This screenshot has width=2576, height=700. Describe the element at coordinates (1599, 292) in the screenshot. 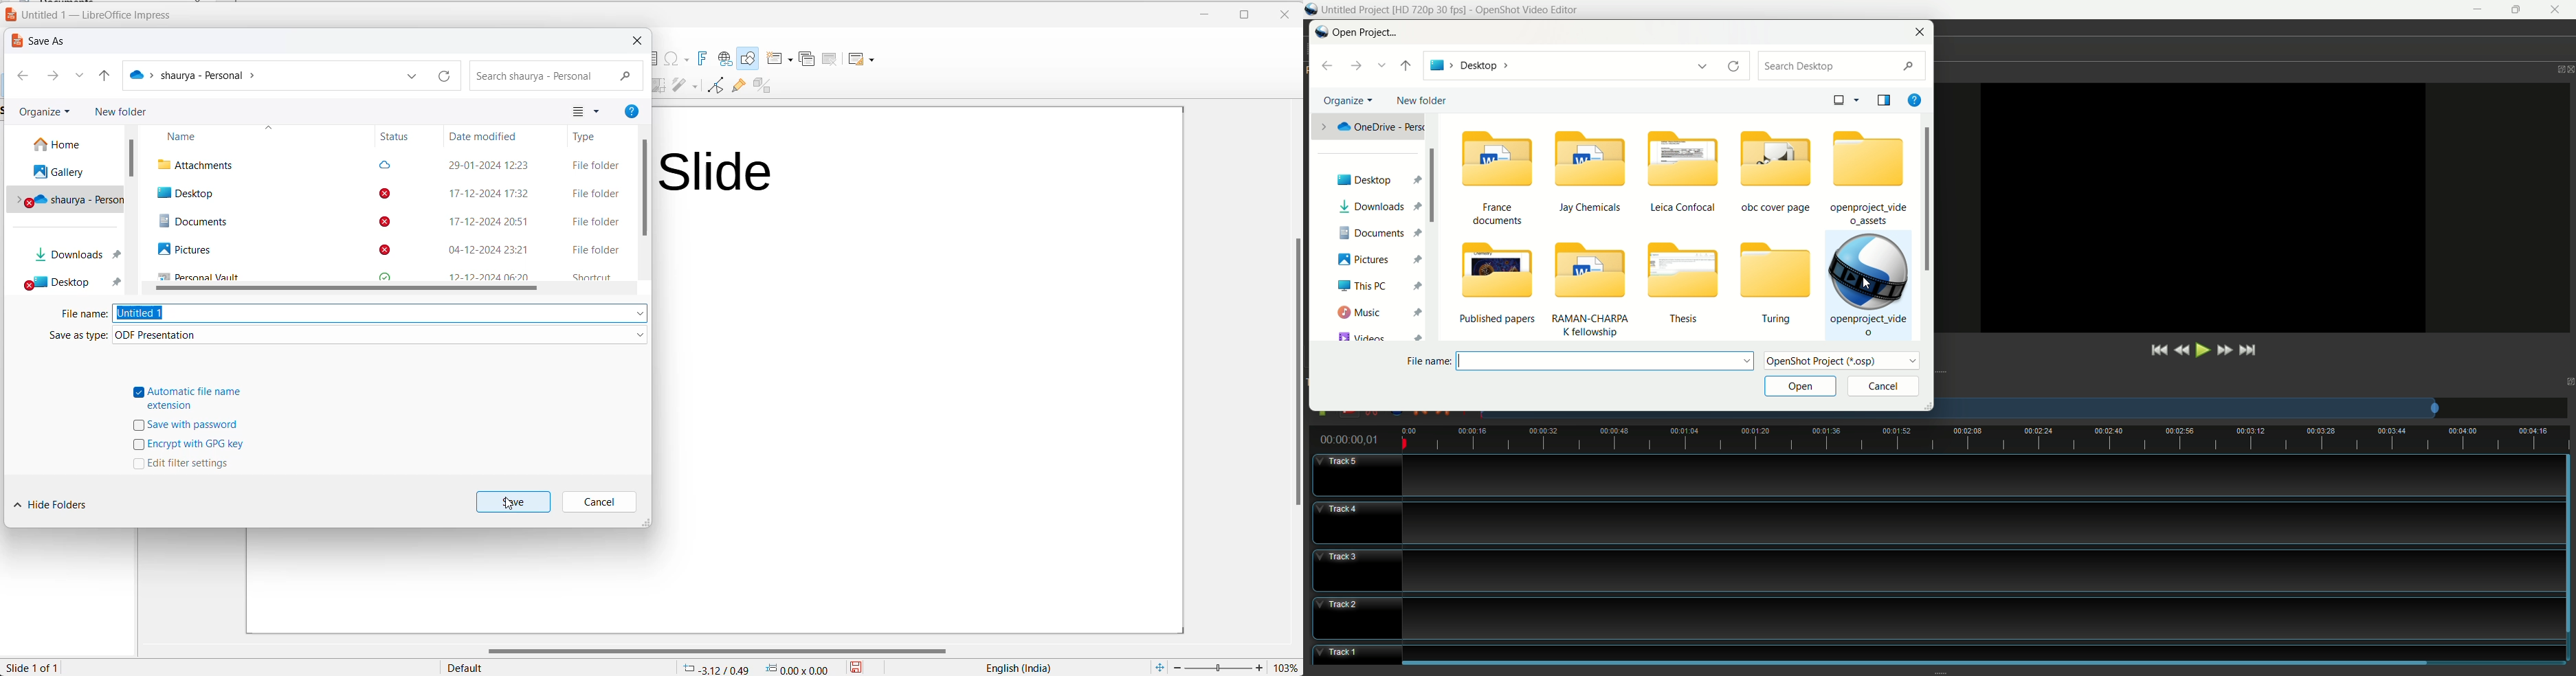

I see `RAMAN-CHARPA
K fellowship` at that location.